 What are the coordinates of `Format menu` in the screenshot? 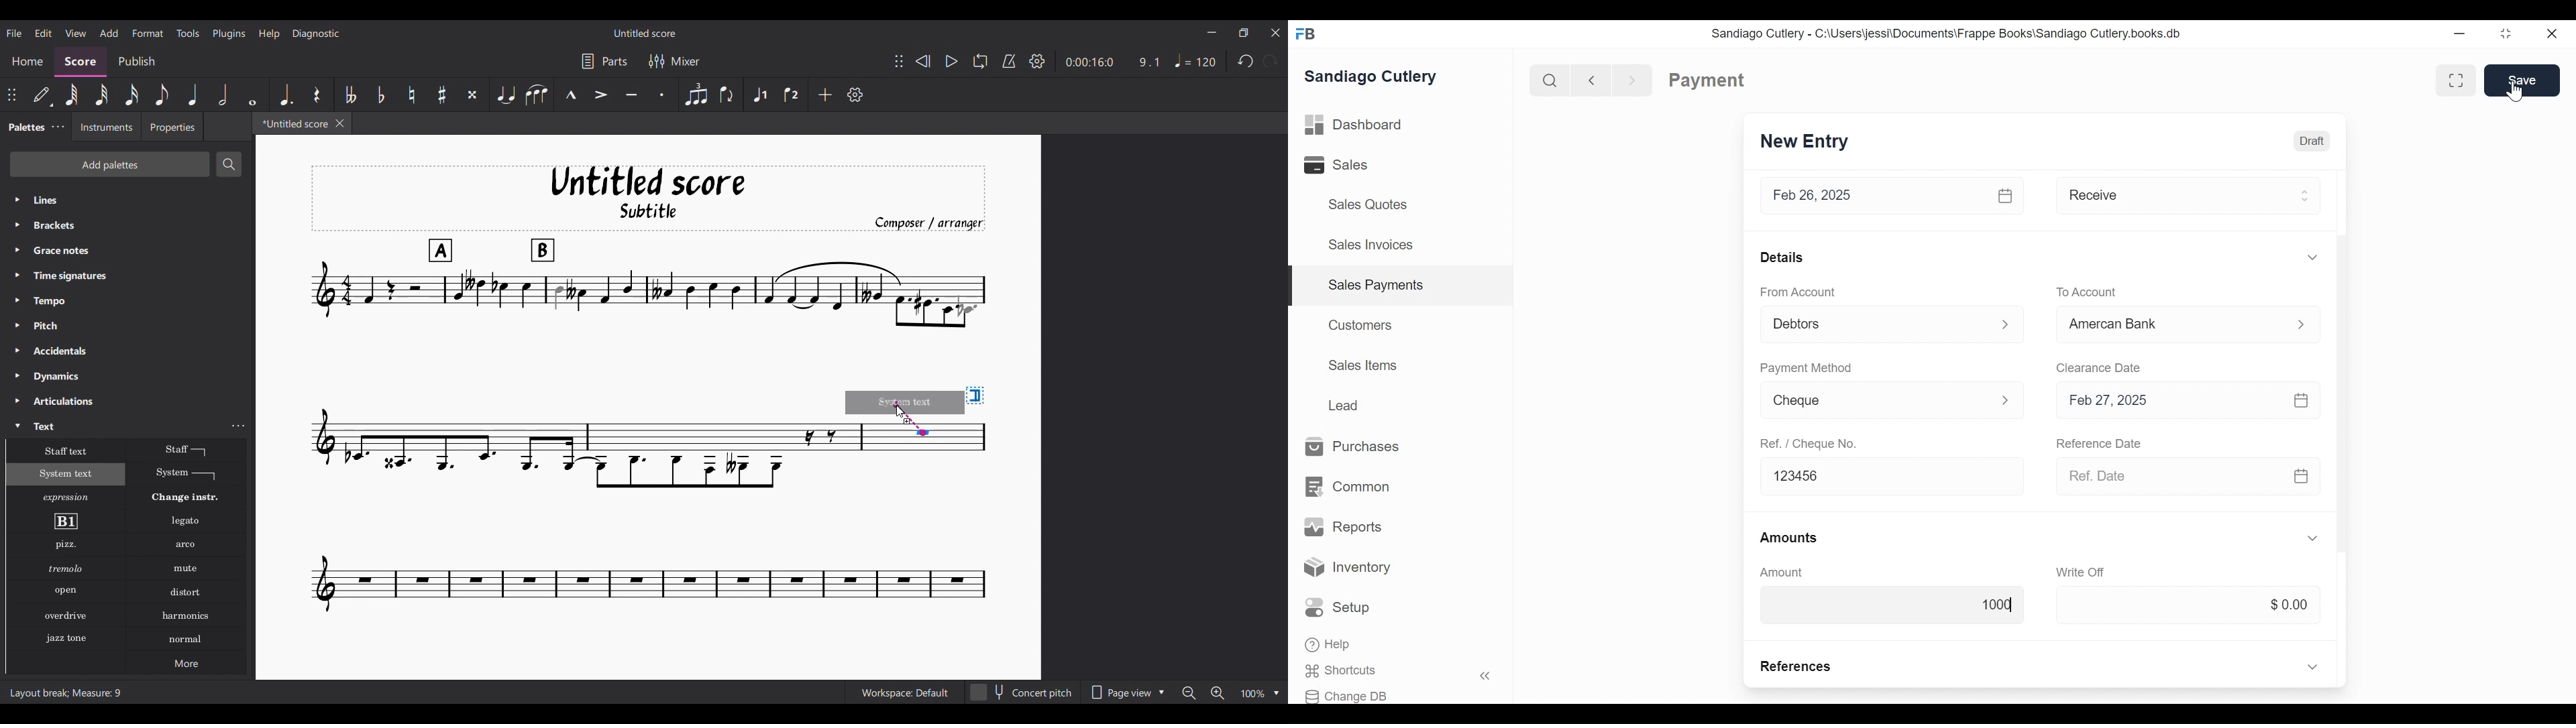 It's located at (148, 33).